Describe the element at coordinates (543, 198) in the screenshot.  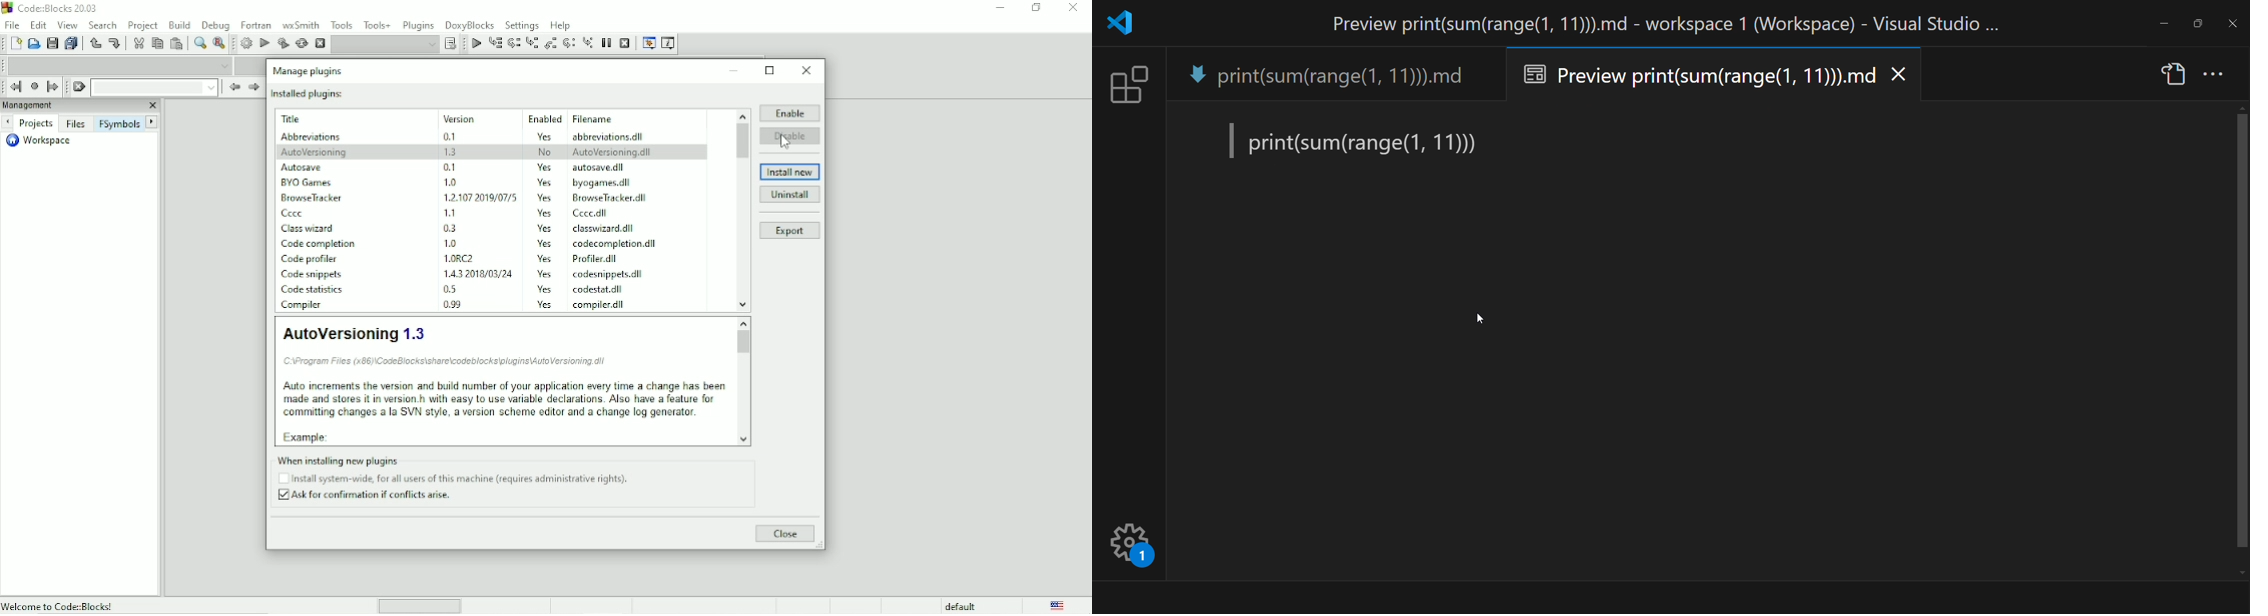
I see `Yes` at that location.